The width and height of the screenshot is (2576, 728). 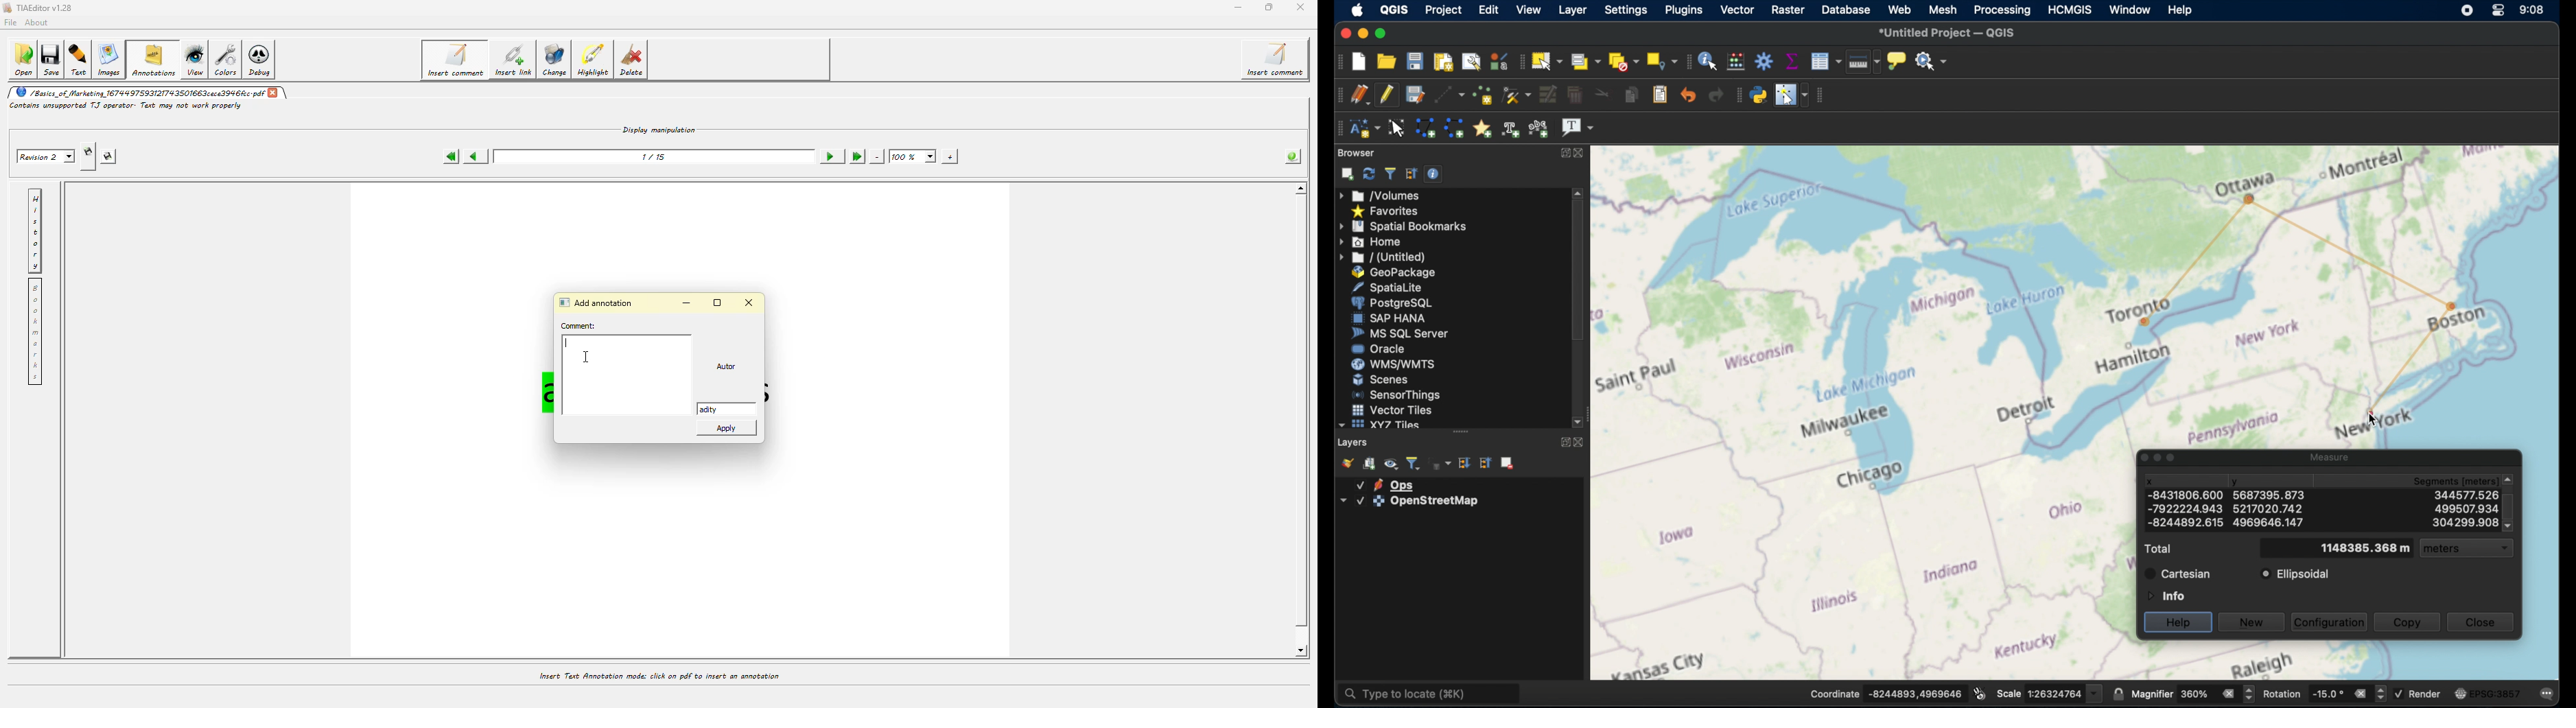 What do you see at coordinates (2267, 522) in the screenshot?
I see `y` at bounding box center [2267, 522].